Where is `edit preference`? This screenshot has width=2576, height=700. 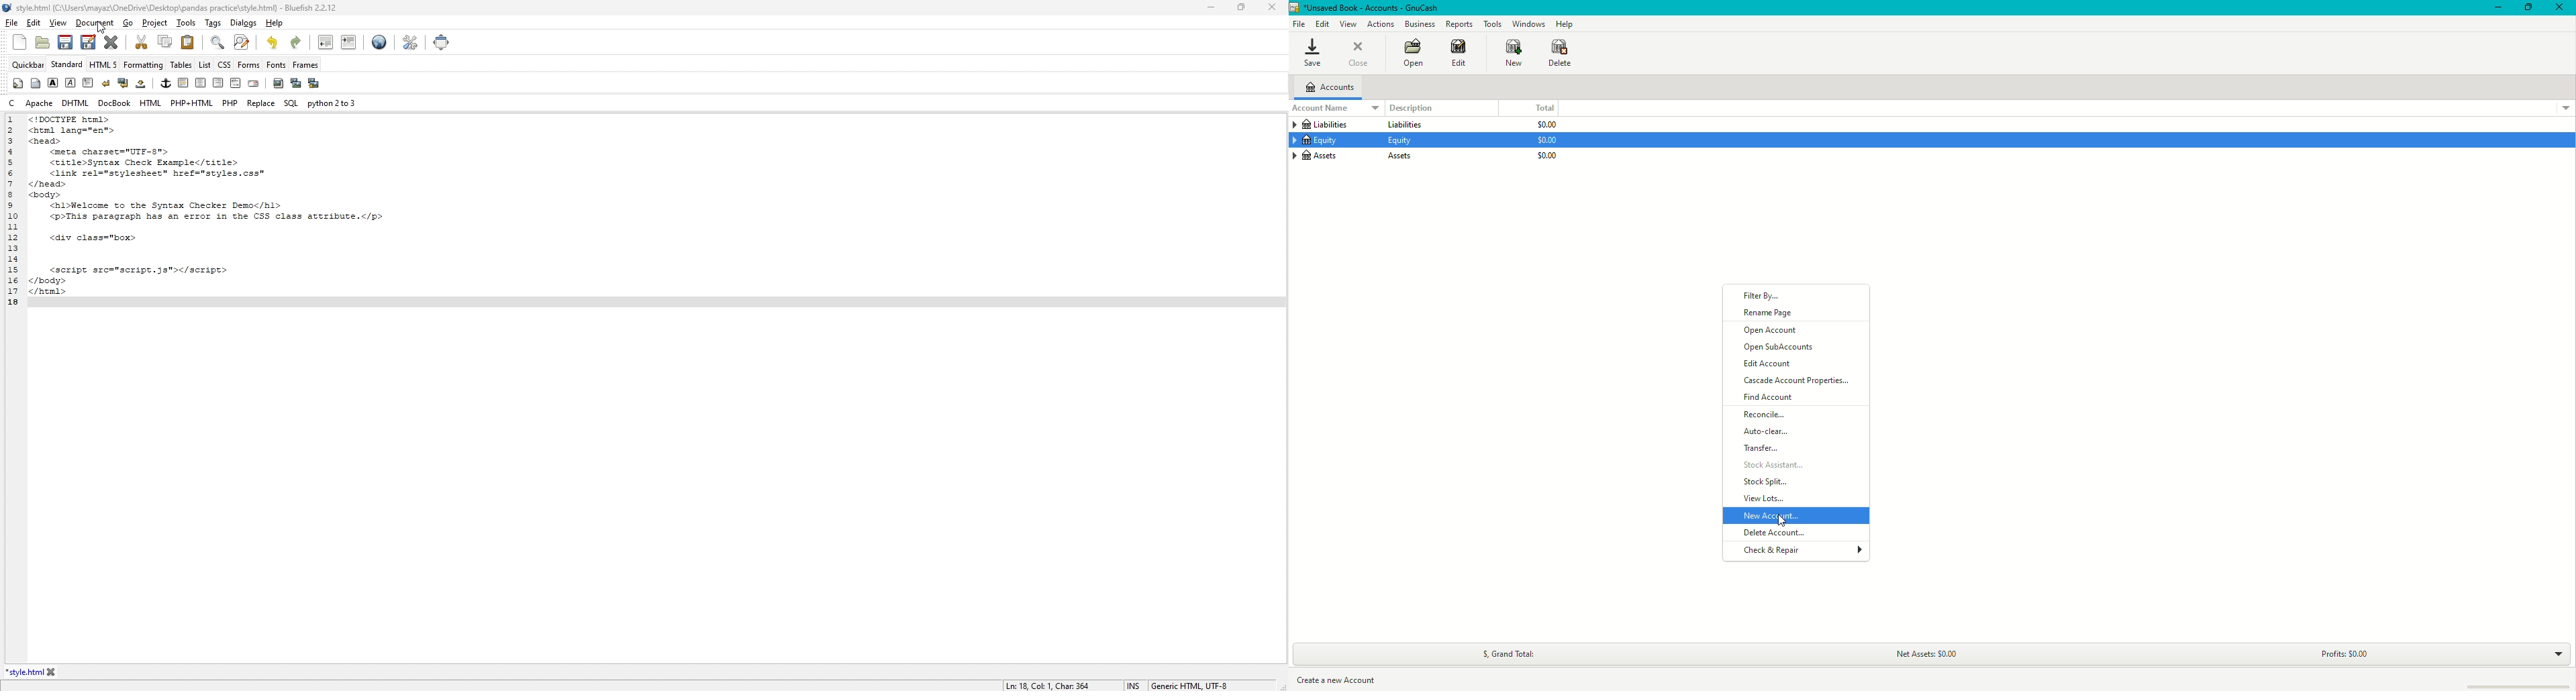
edit preference is located at coordinates (410, 42).